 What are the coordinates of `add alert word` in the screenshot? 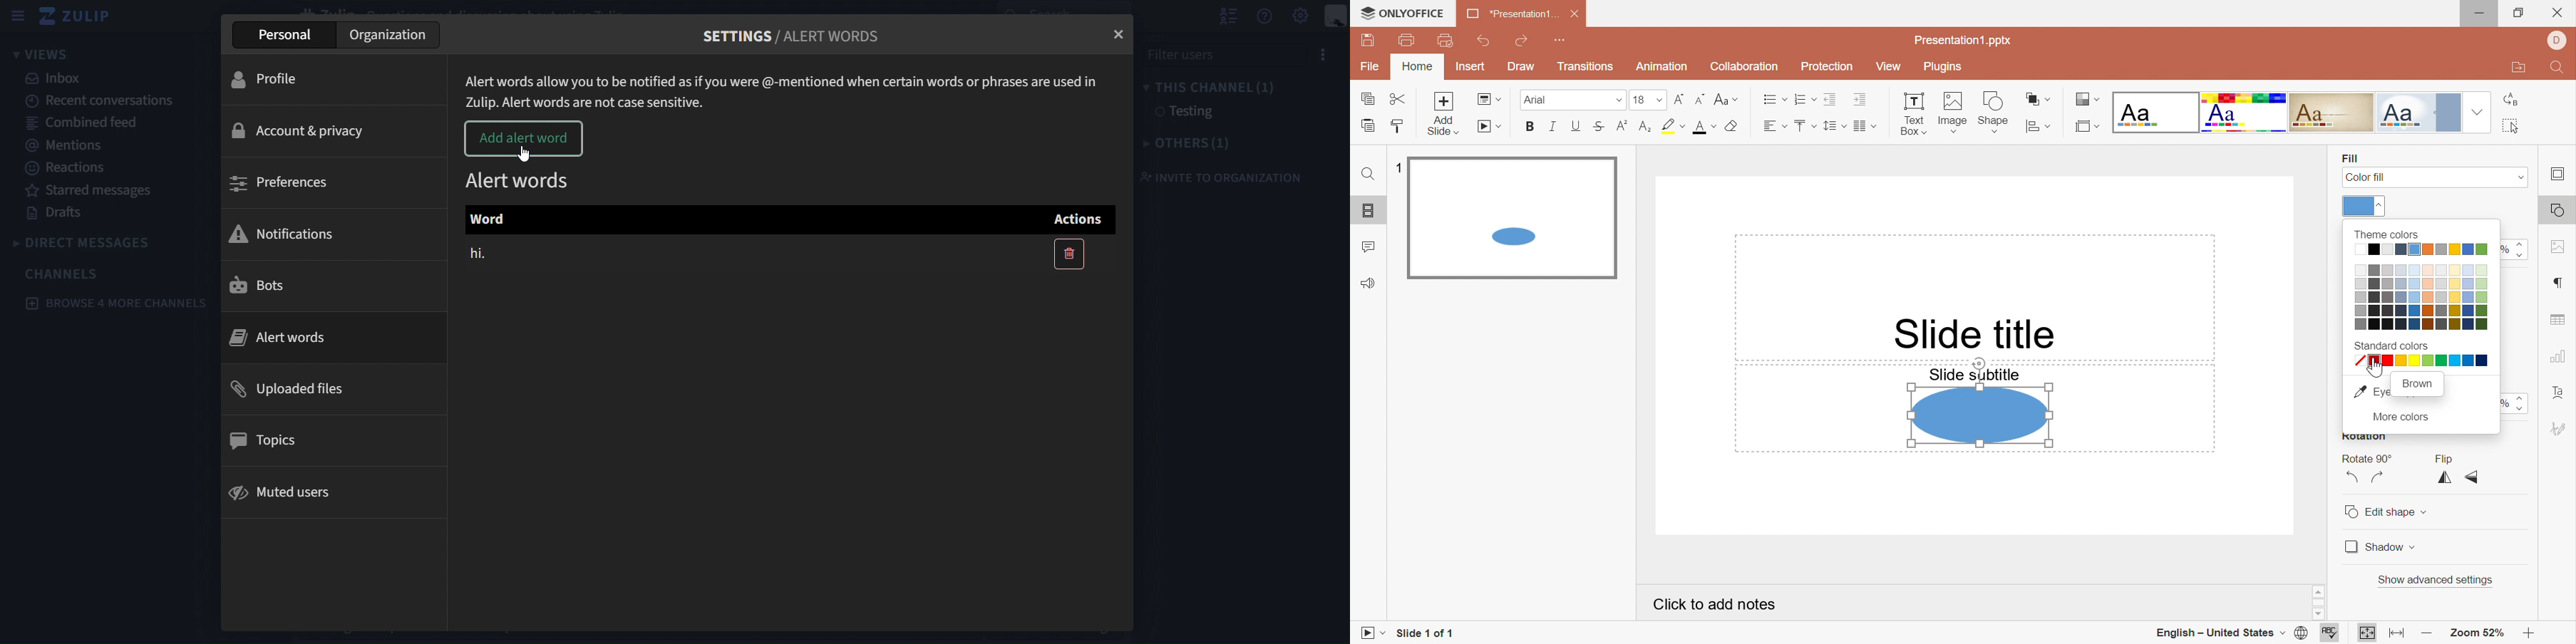 It's located at (527, 139).